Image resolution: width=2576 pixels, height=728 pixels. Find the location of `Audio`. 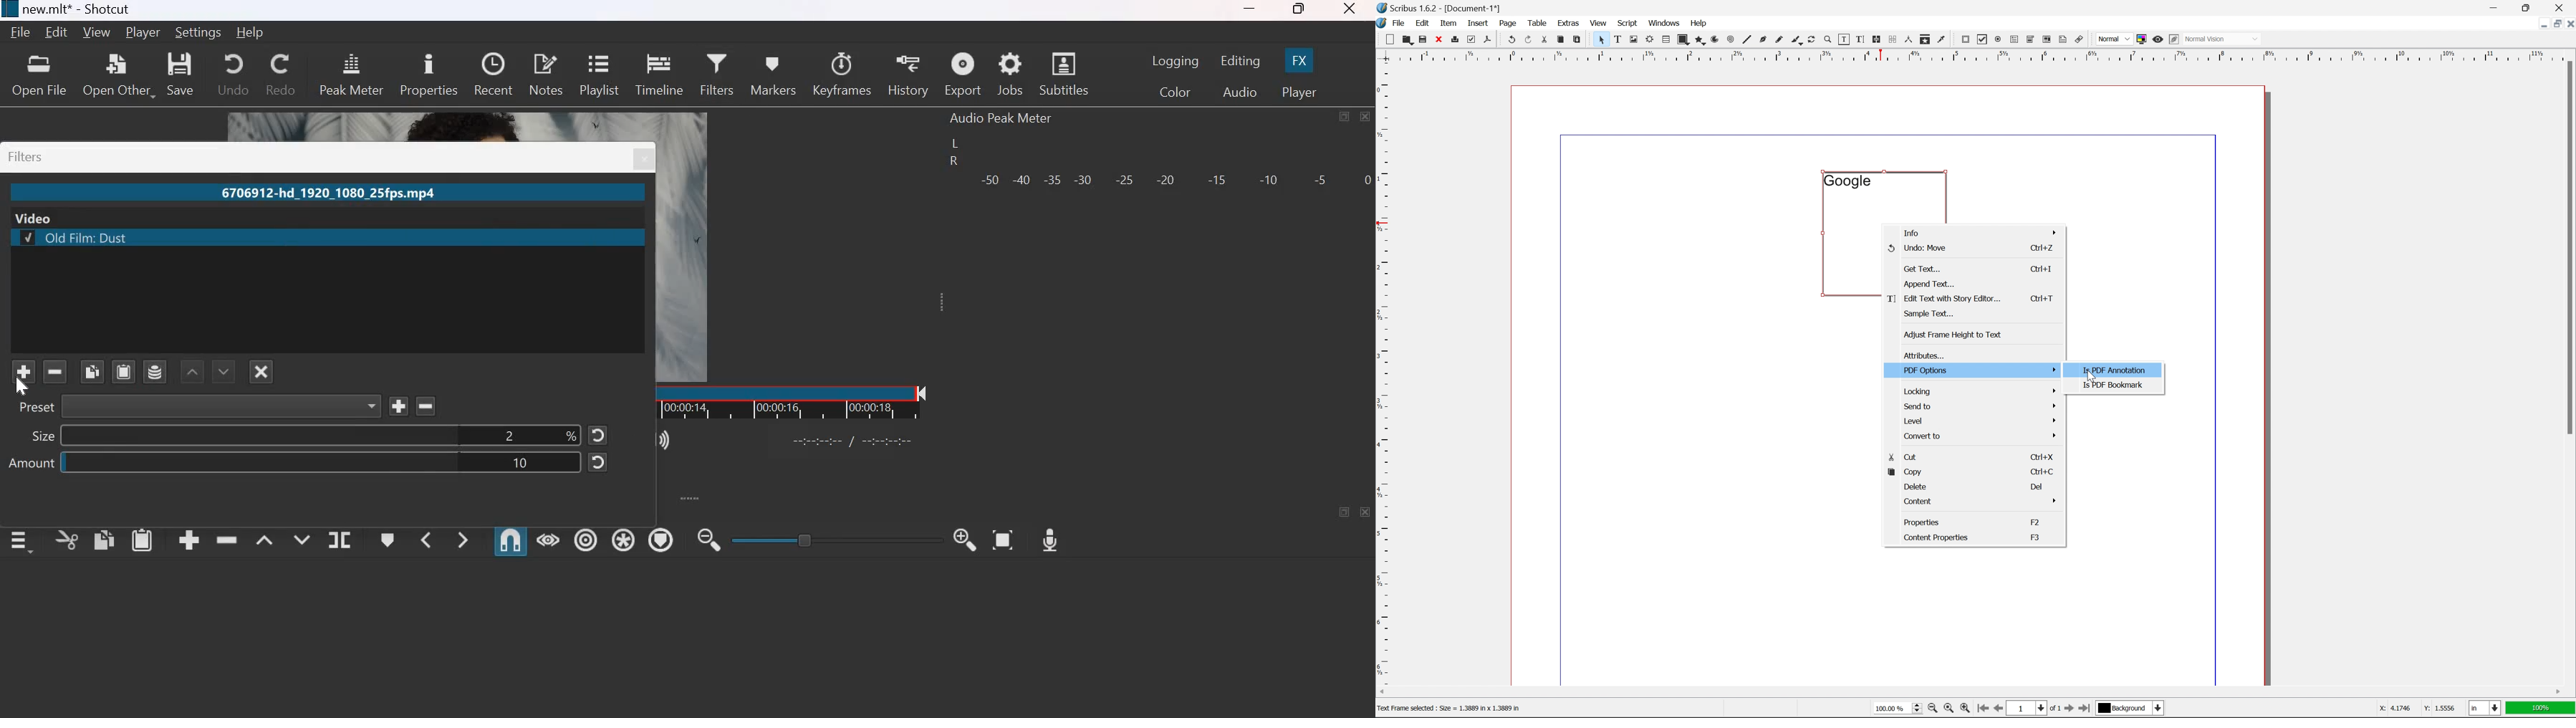

Audio is located at coordinates (1241, 91).